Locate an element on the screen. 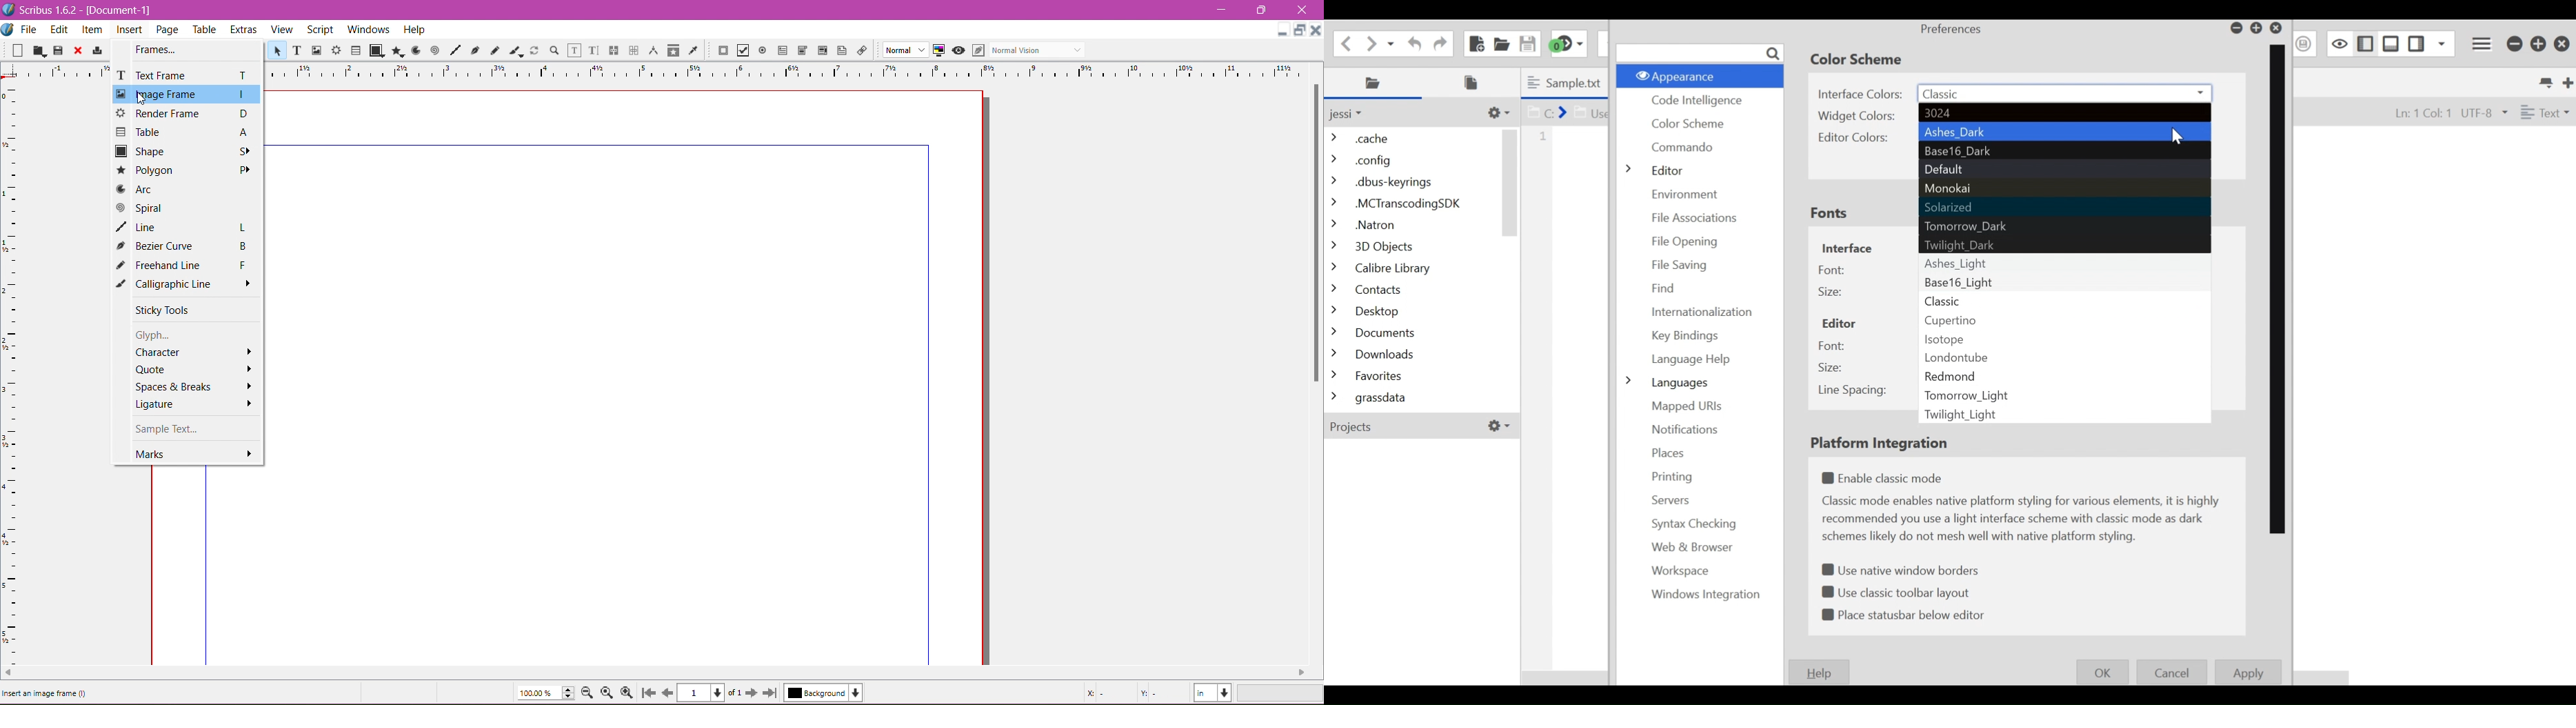 This screenshot has height=728, width=2576. Go to last page is located at coordinates (770, 693).